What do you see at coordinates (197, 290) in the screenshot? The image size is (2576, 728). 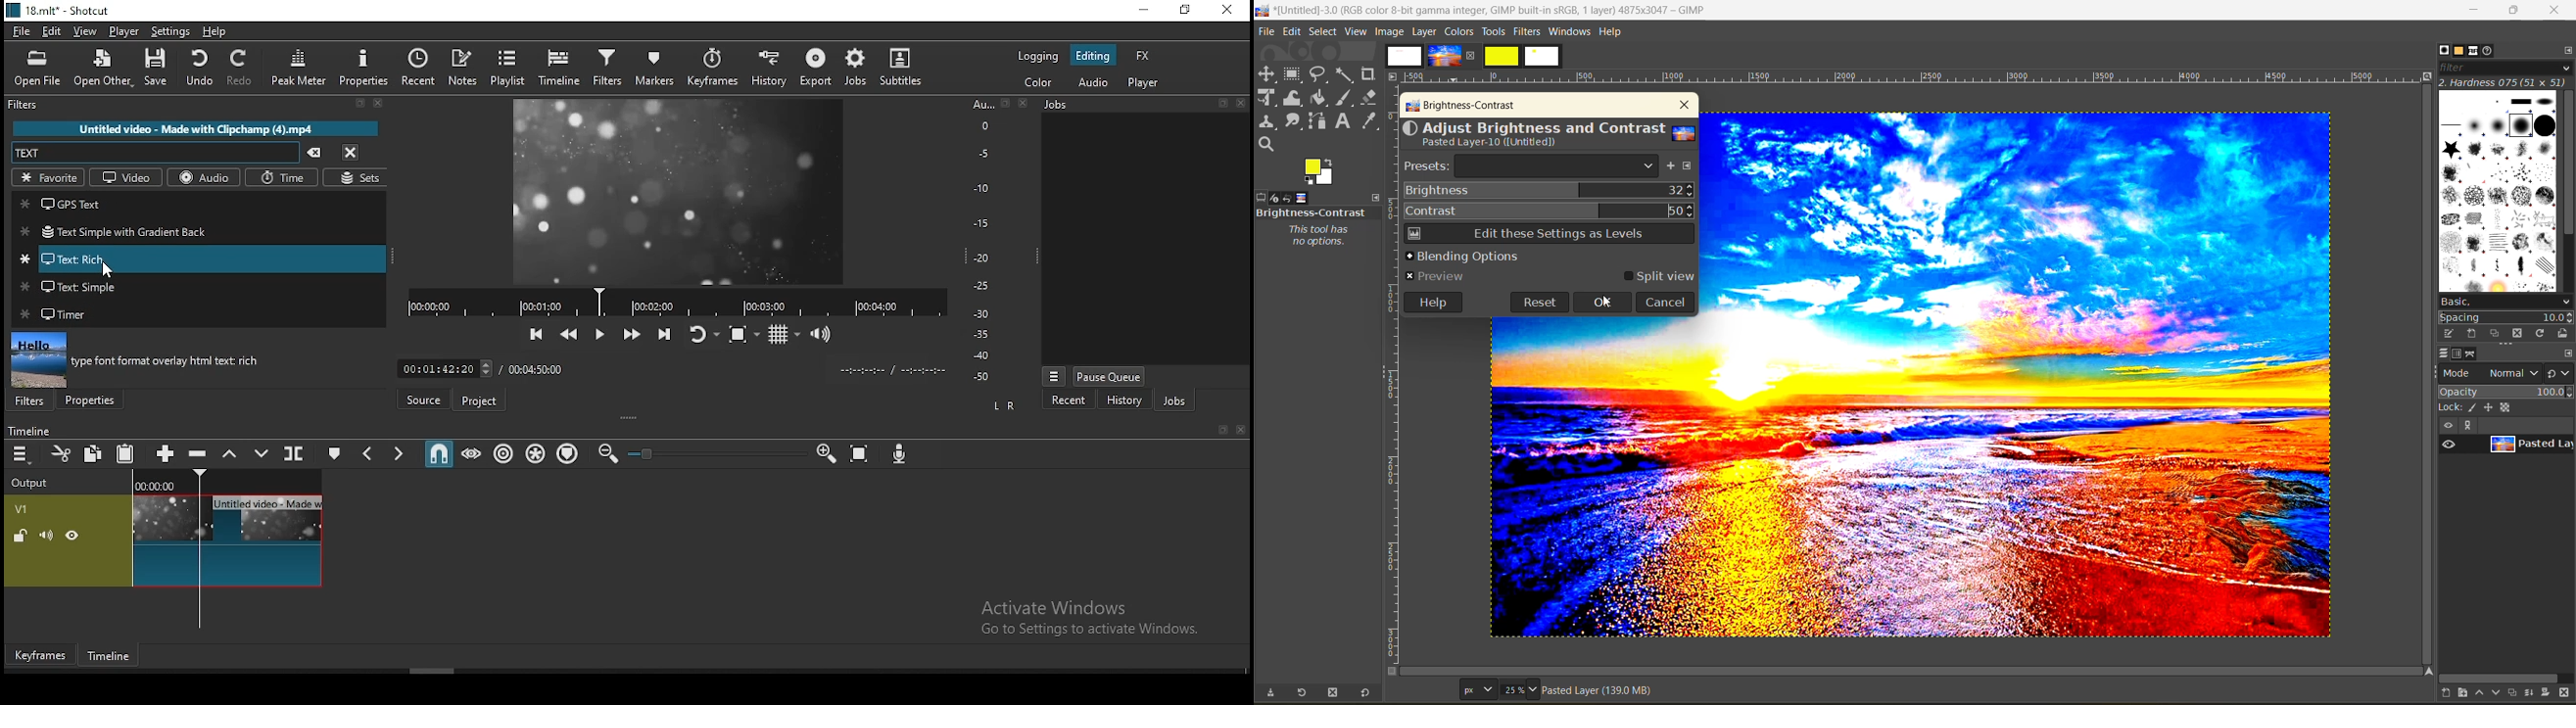 I see `text: simple` at bounding box center [197, 290].